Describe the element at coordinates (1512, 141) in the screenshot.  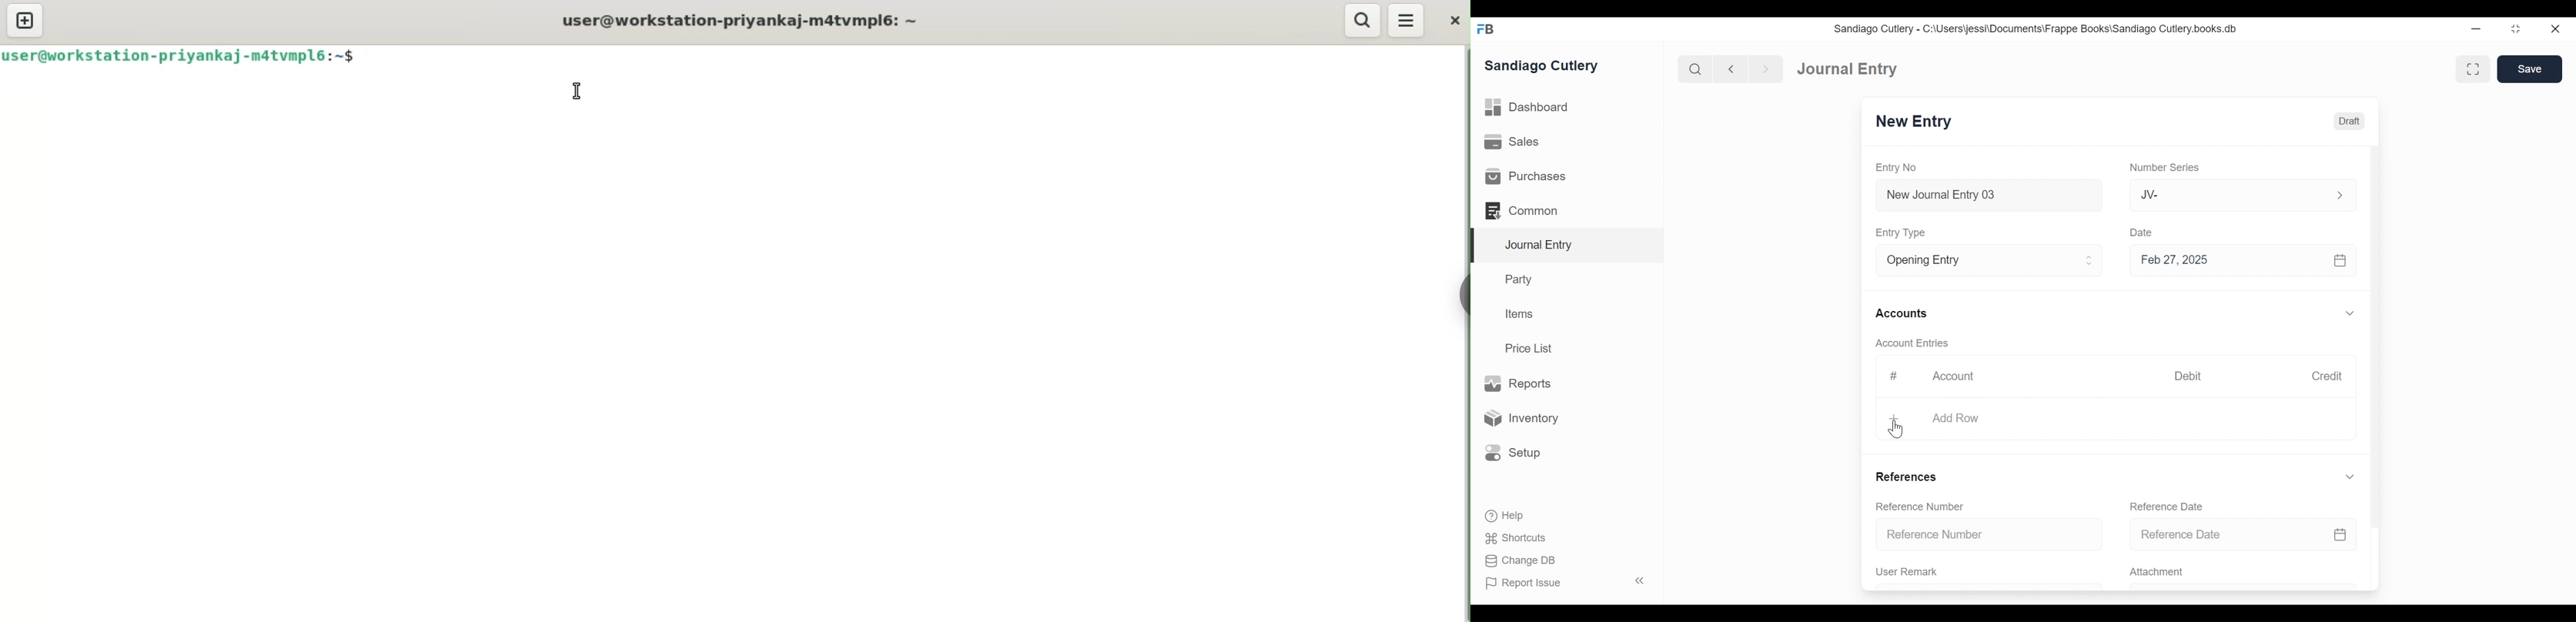
I see `Sales` at that location.